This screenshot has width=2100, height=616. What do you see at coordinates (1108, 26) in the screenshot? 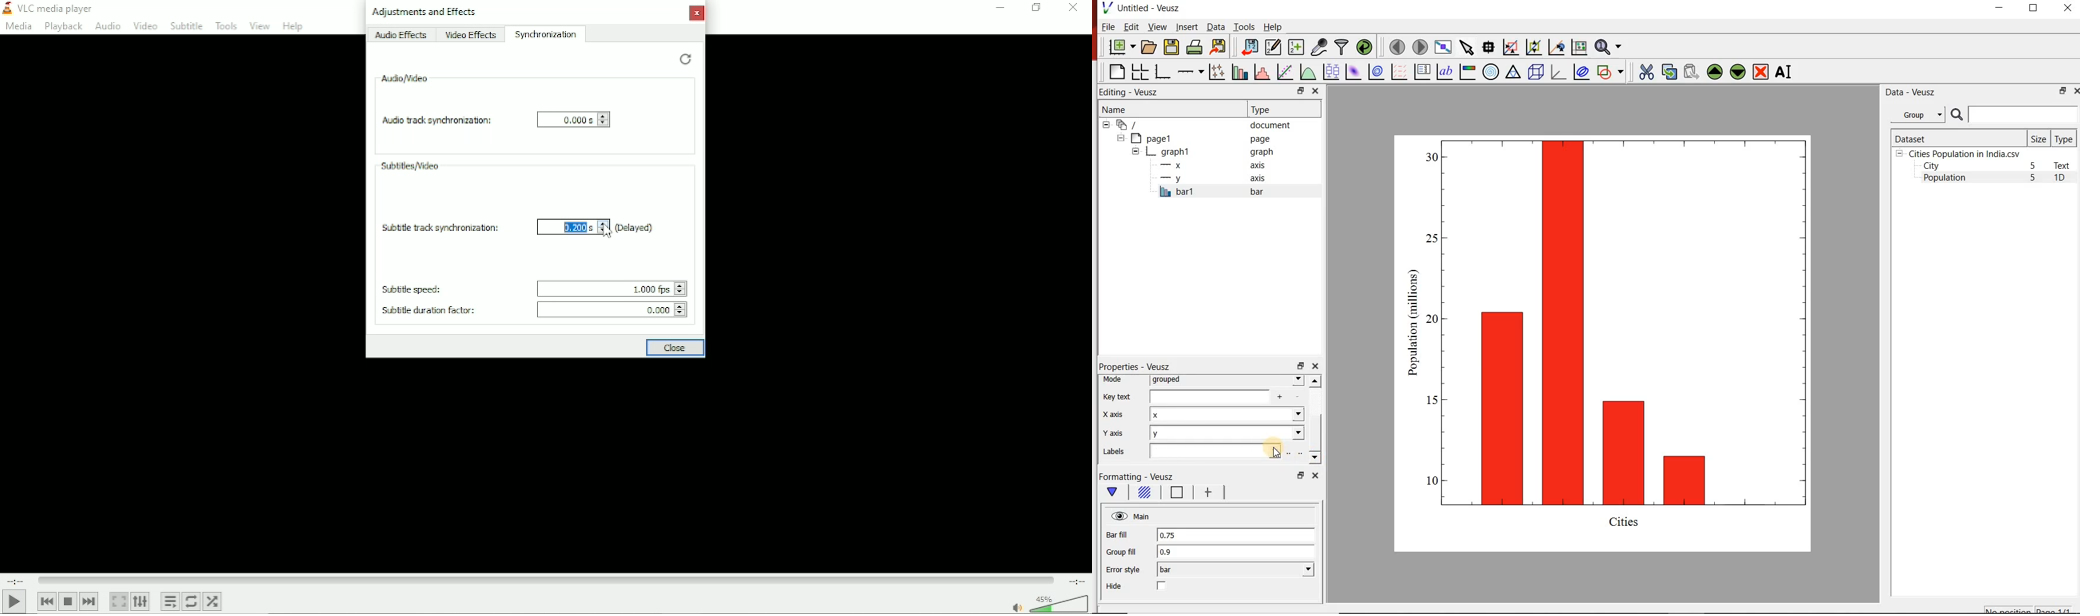
I see `File` at bounding box center [1108, 26].